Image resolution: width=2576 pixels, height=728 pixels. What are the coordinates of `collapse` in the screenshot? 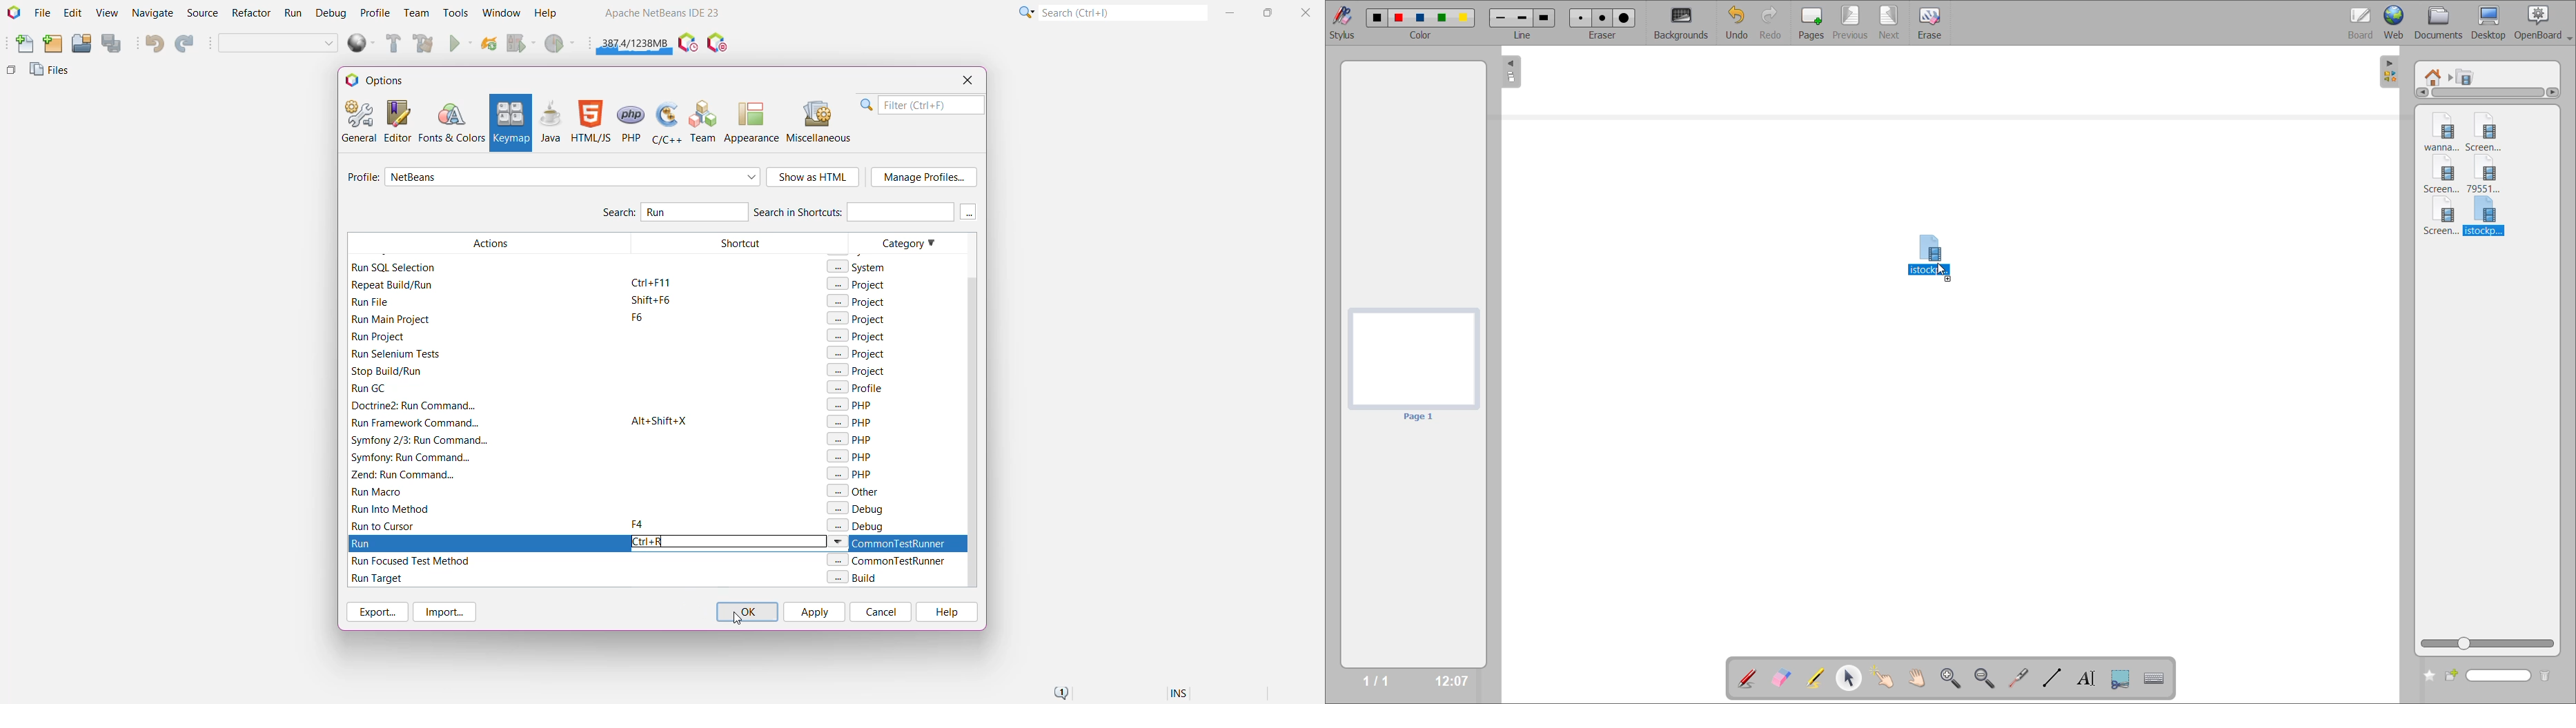 It's located at (2391, 70).